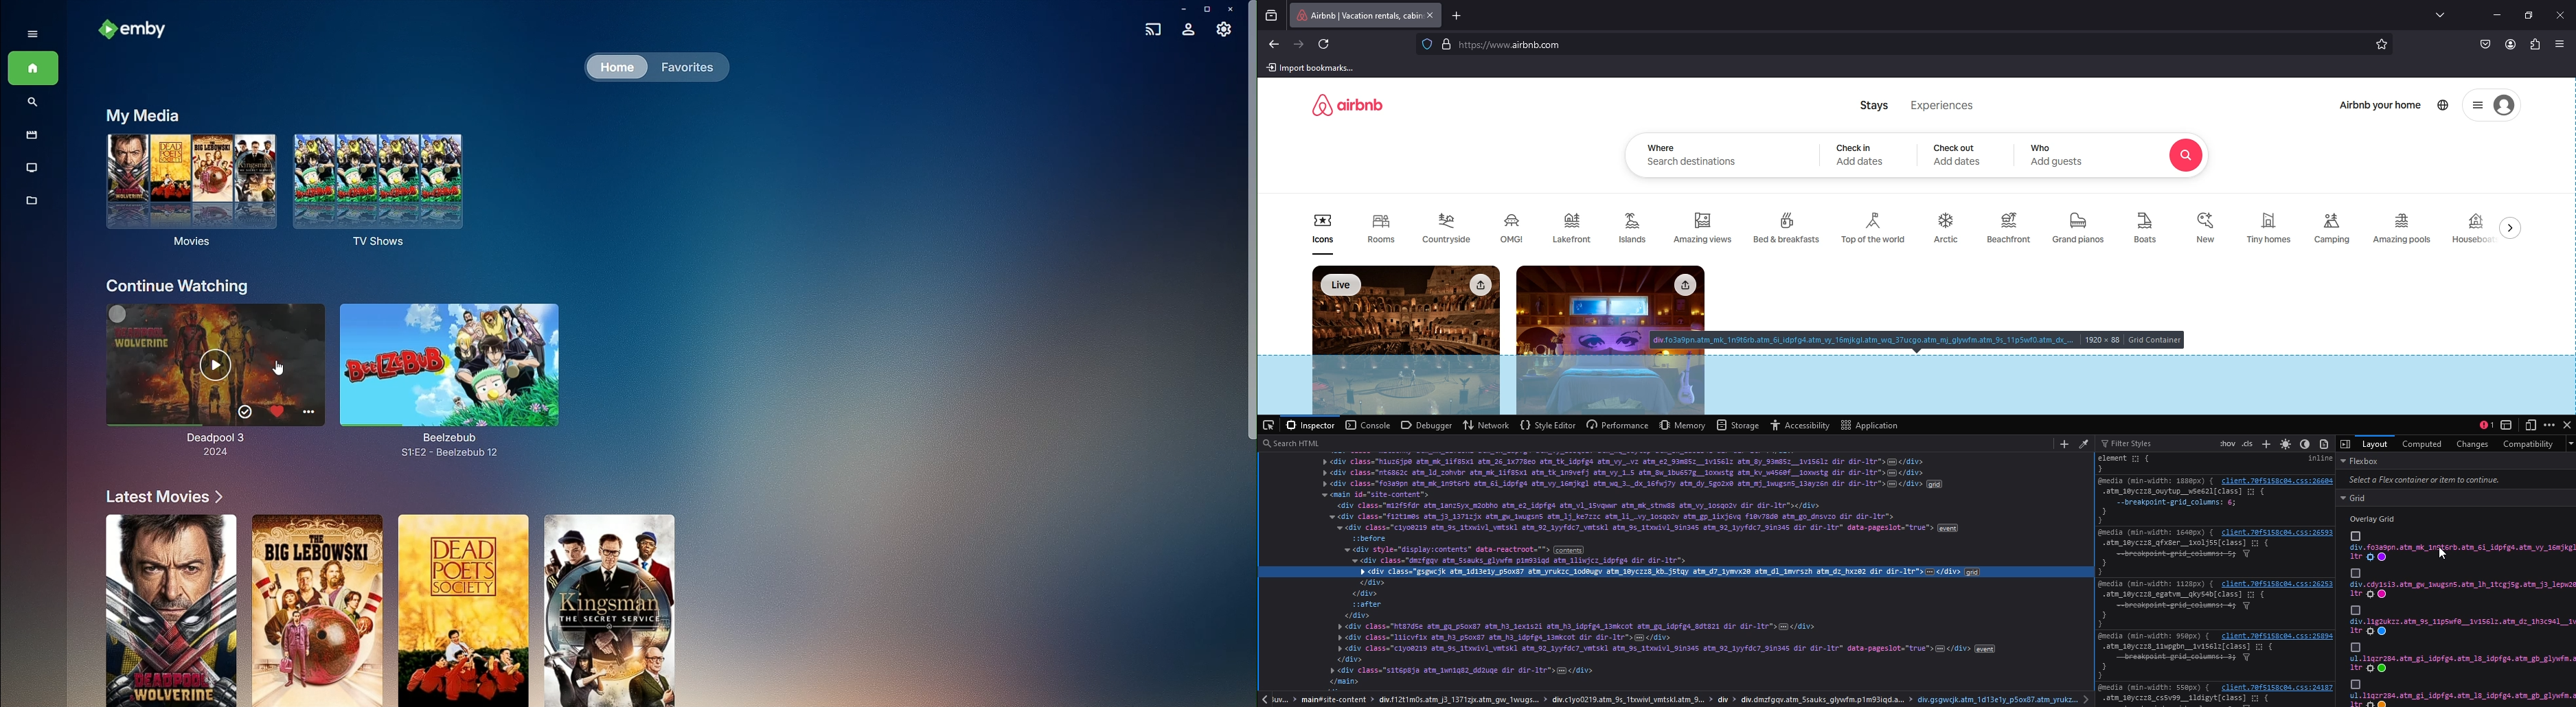 The width and height of the screenshot is (2576, 728). What do you see at coordinates (2186, 156) in the screenshot?
I see `Search icon` at bounding box center [2186, 156].